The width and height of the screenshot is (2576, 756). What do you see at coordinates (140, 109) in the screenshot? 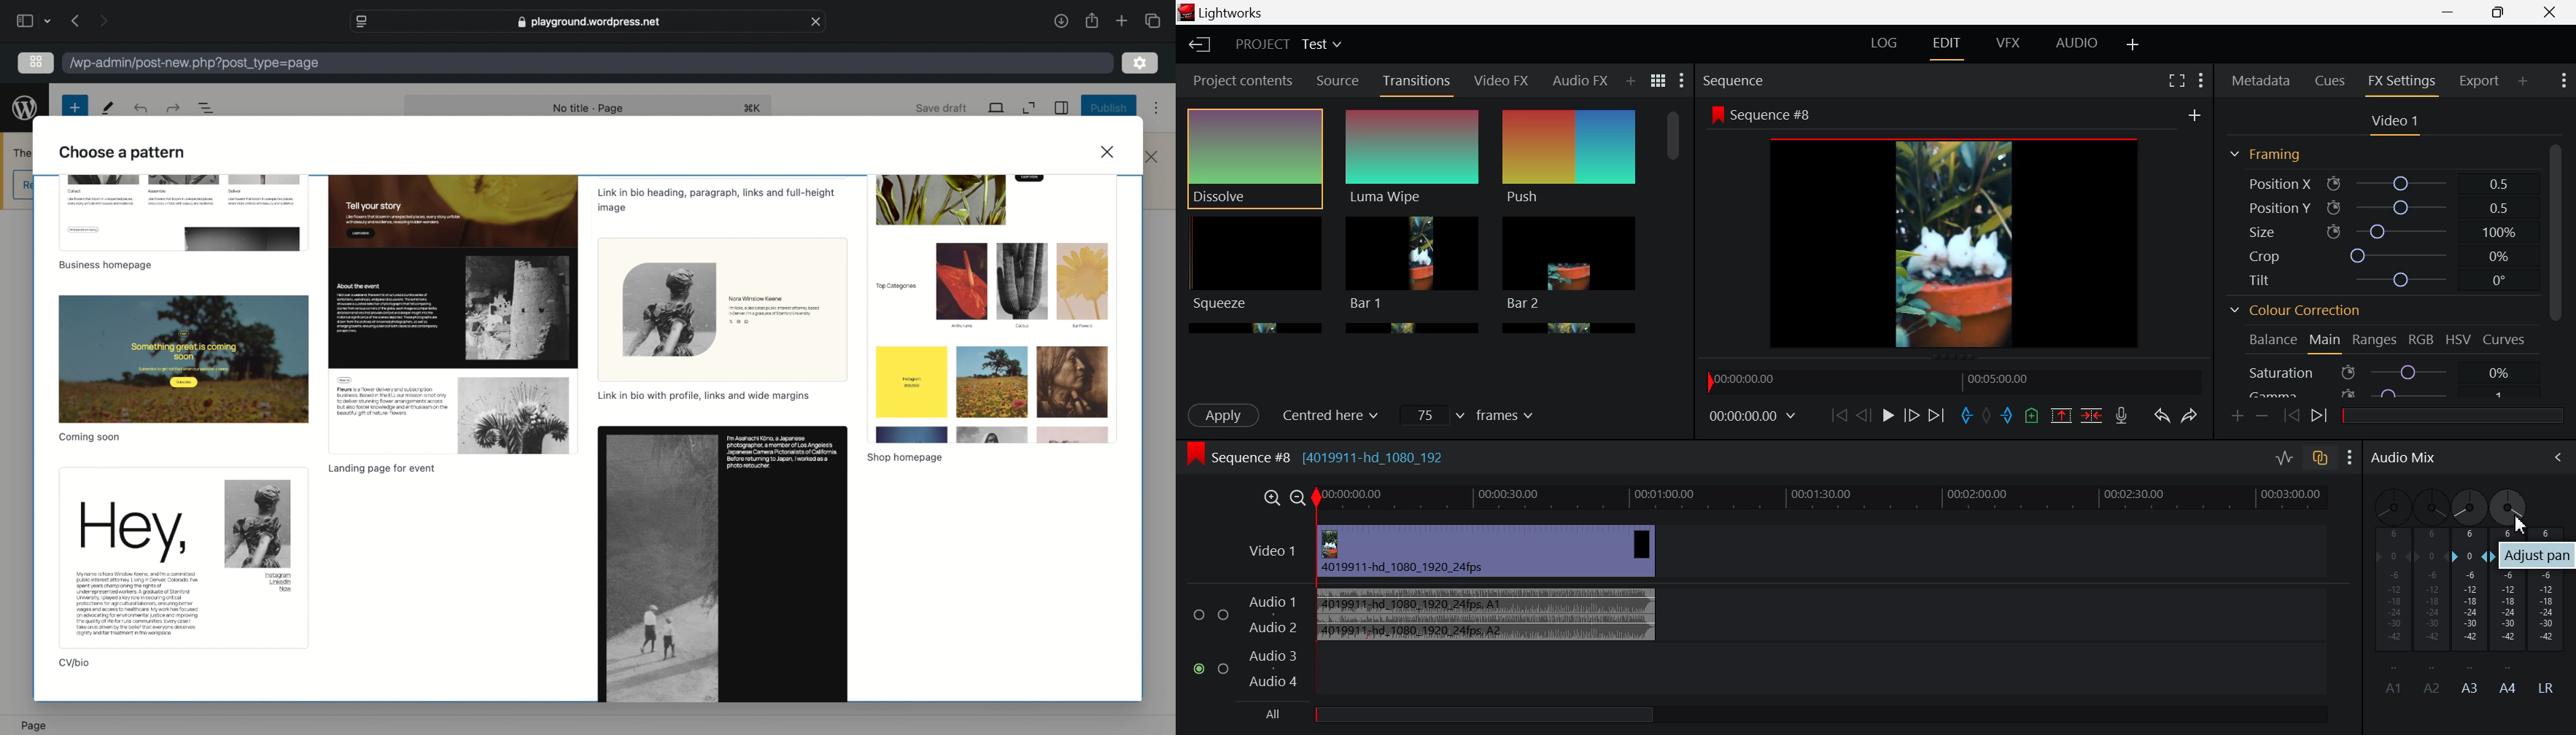
I see `redo` at bounding box center [140, 109].